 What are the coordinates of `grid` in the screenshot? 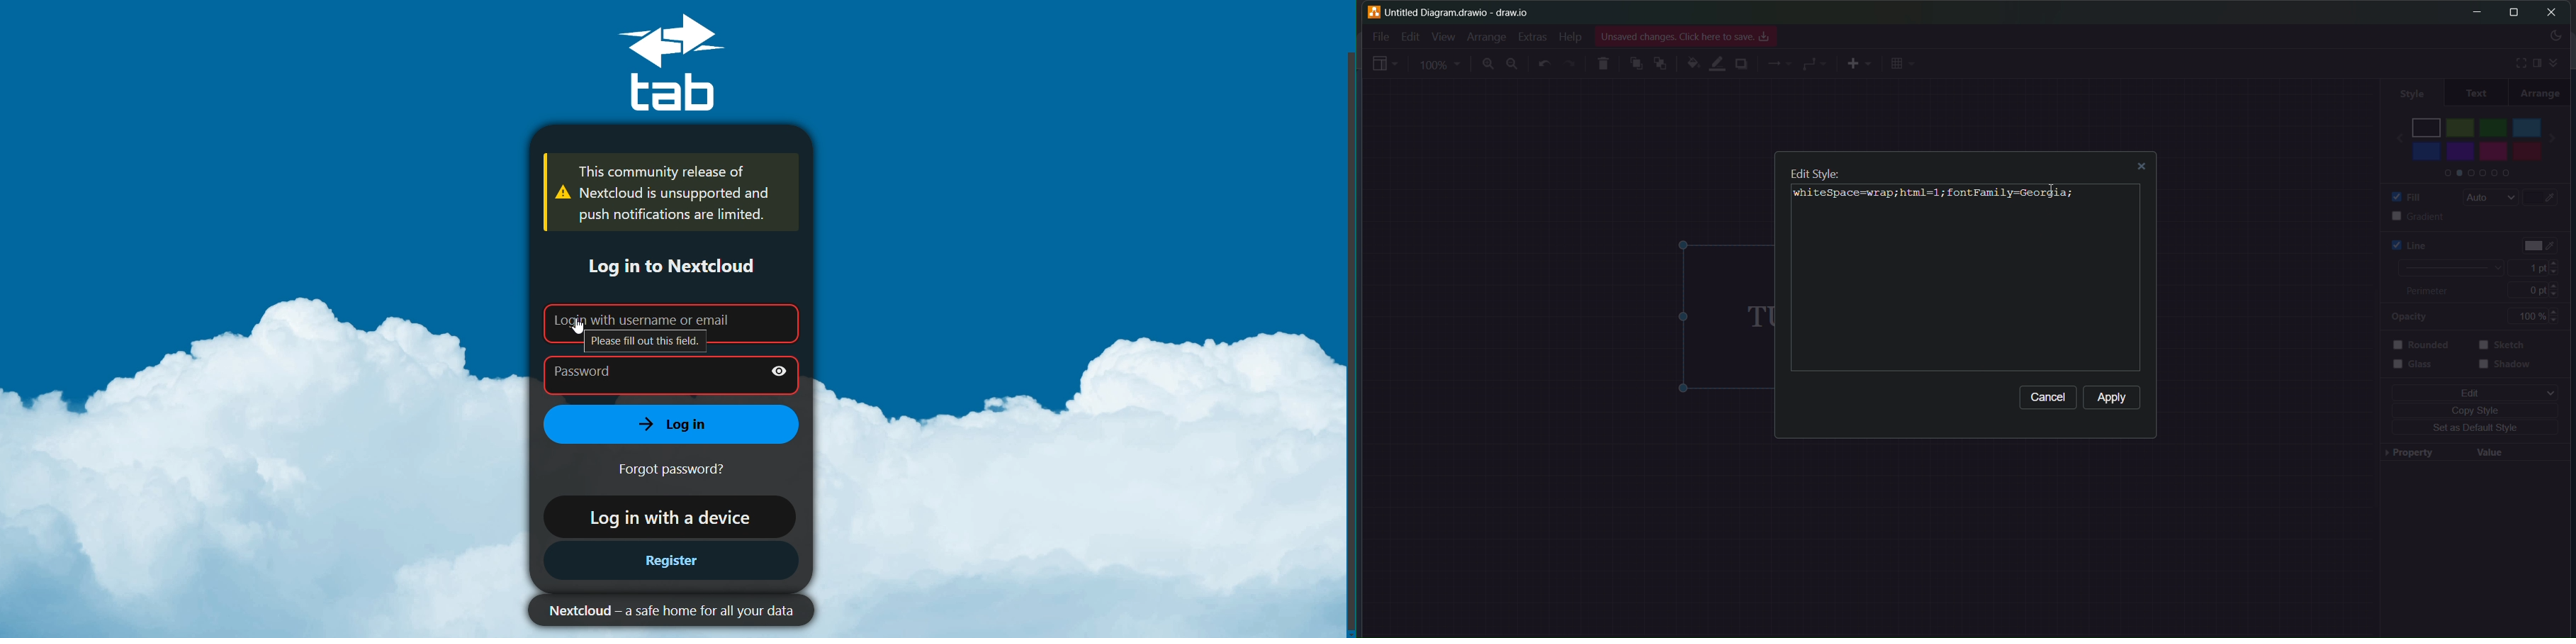 It's located at (1904, 64).